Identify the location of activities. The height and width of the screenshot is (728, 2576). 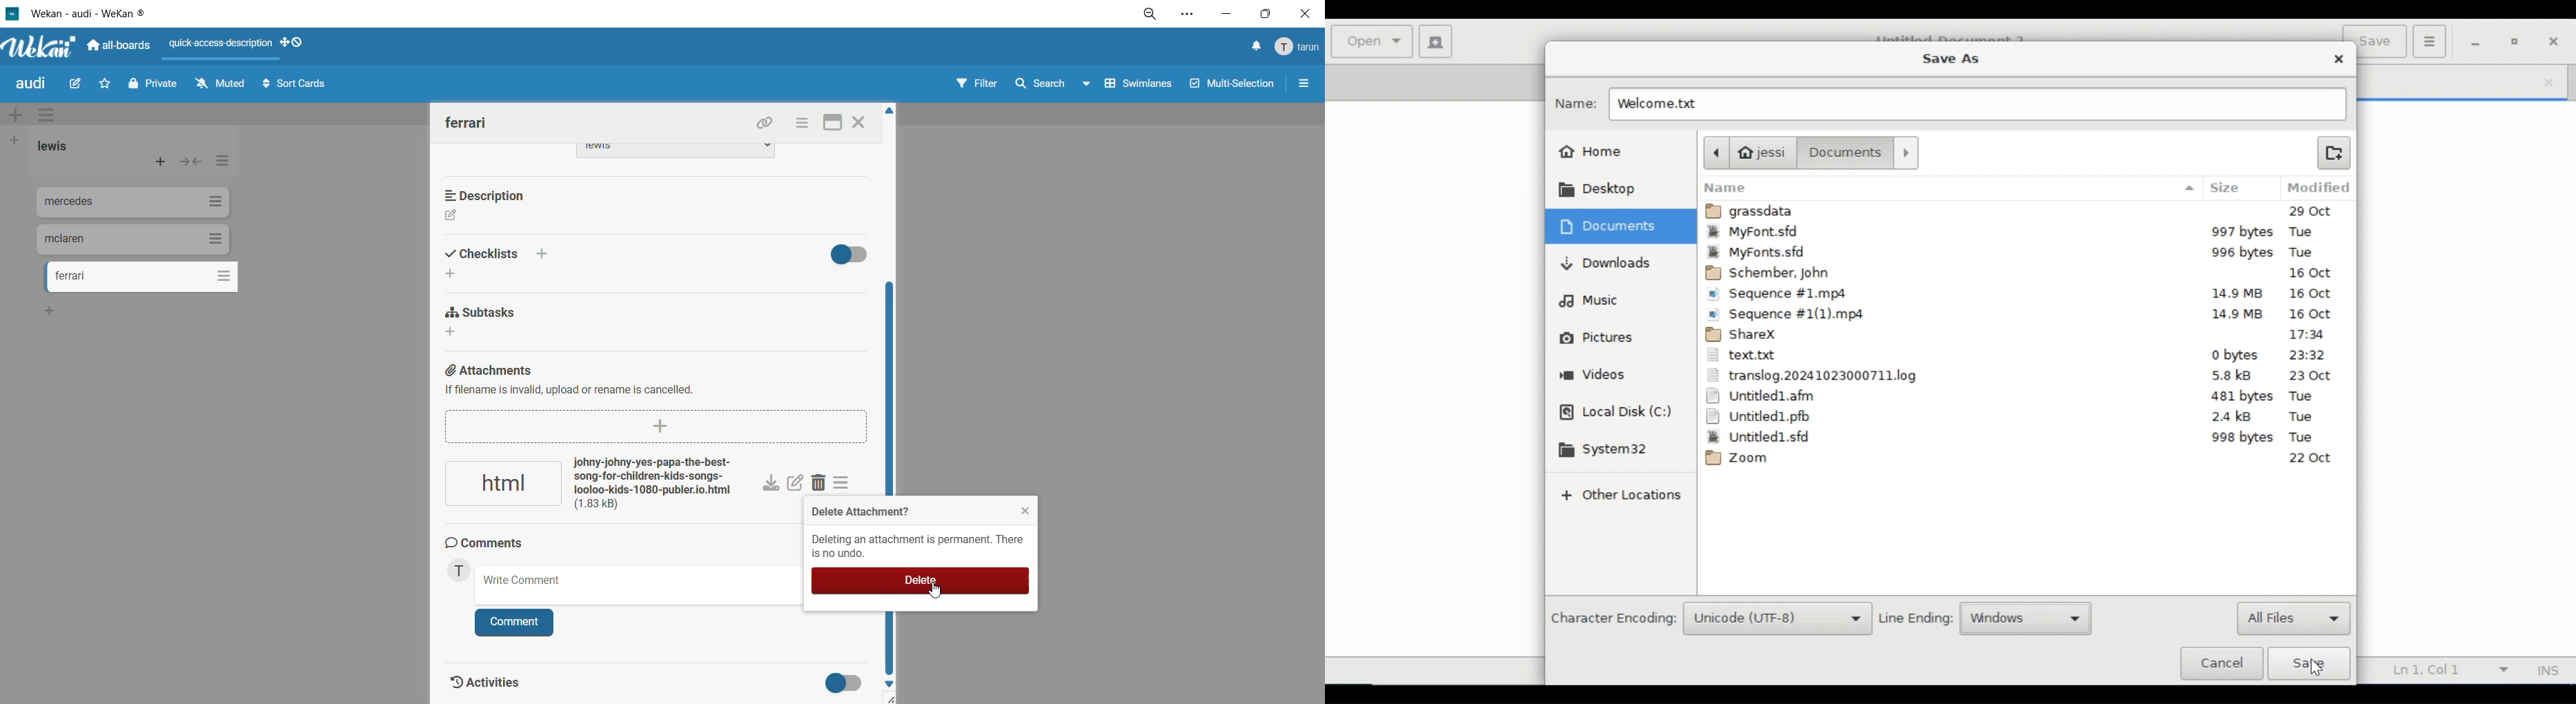
(487, 679).